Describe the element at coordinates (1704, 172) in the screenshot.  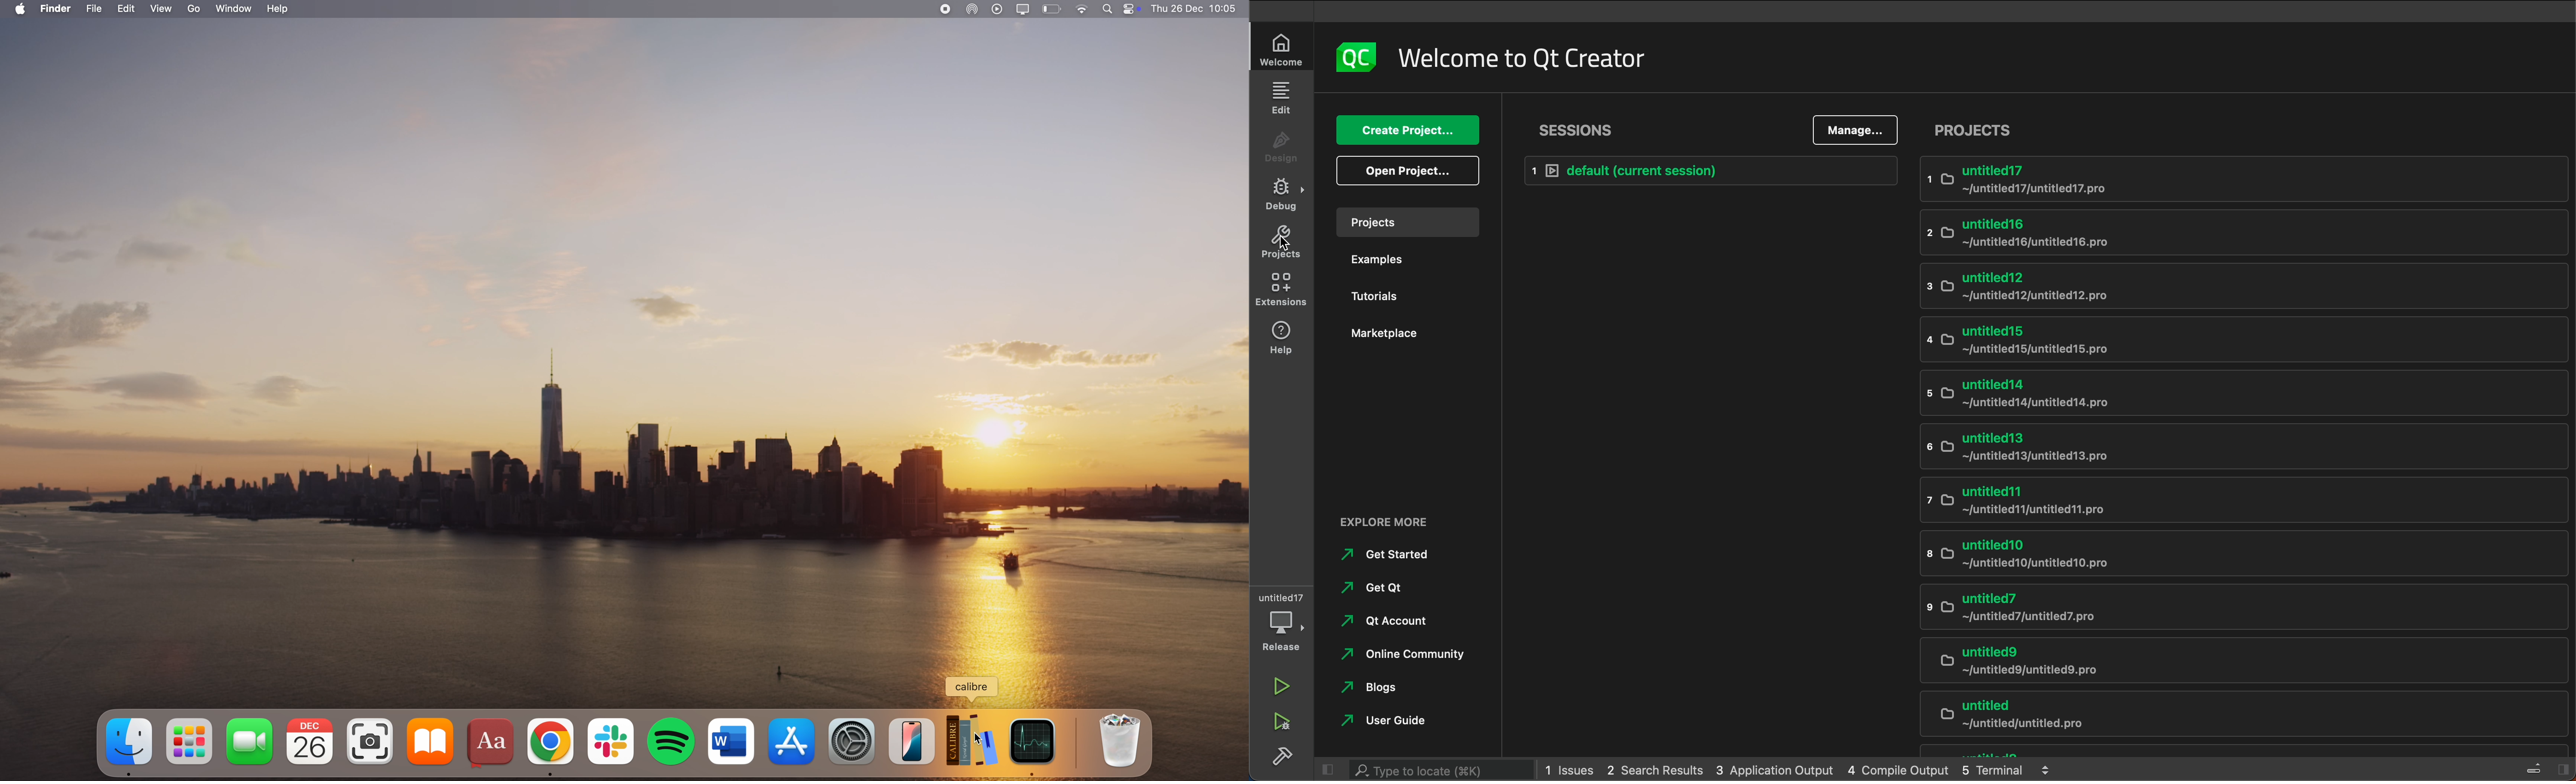
I see `default sessions` at that location.